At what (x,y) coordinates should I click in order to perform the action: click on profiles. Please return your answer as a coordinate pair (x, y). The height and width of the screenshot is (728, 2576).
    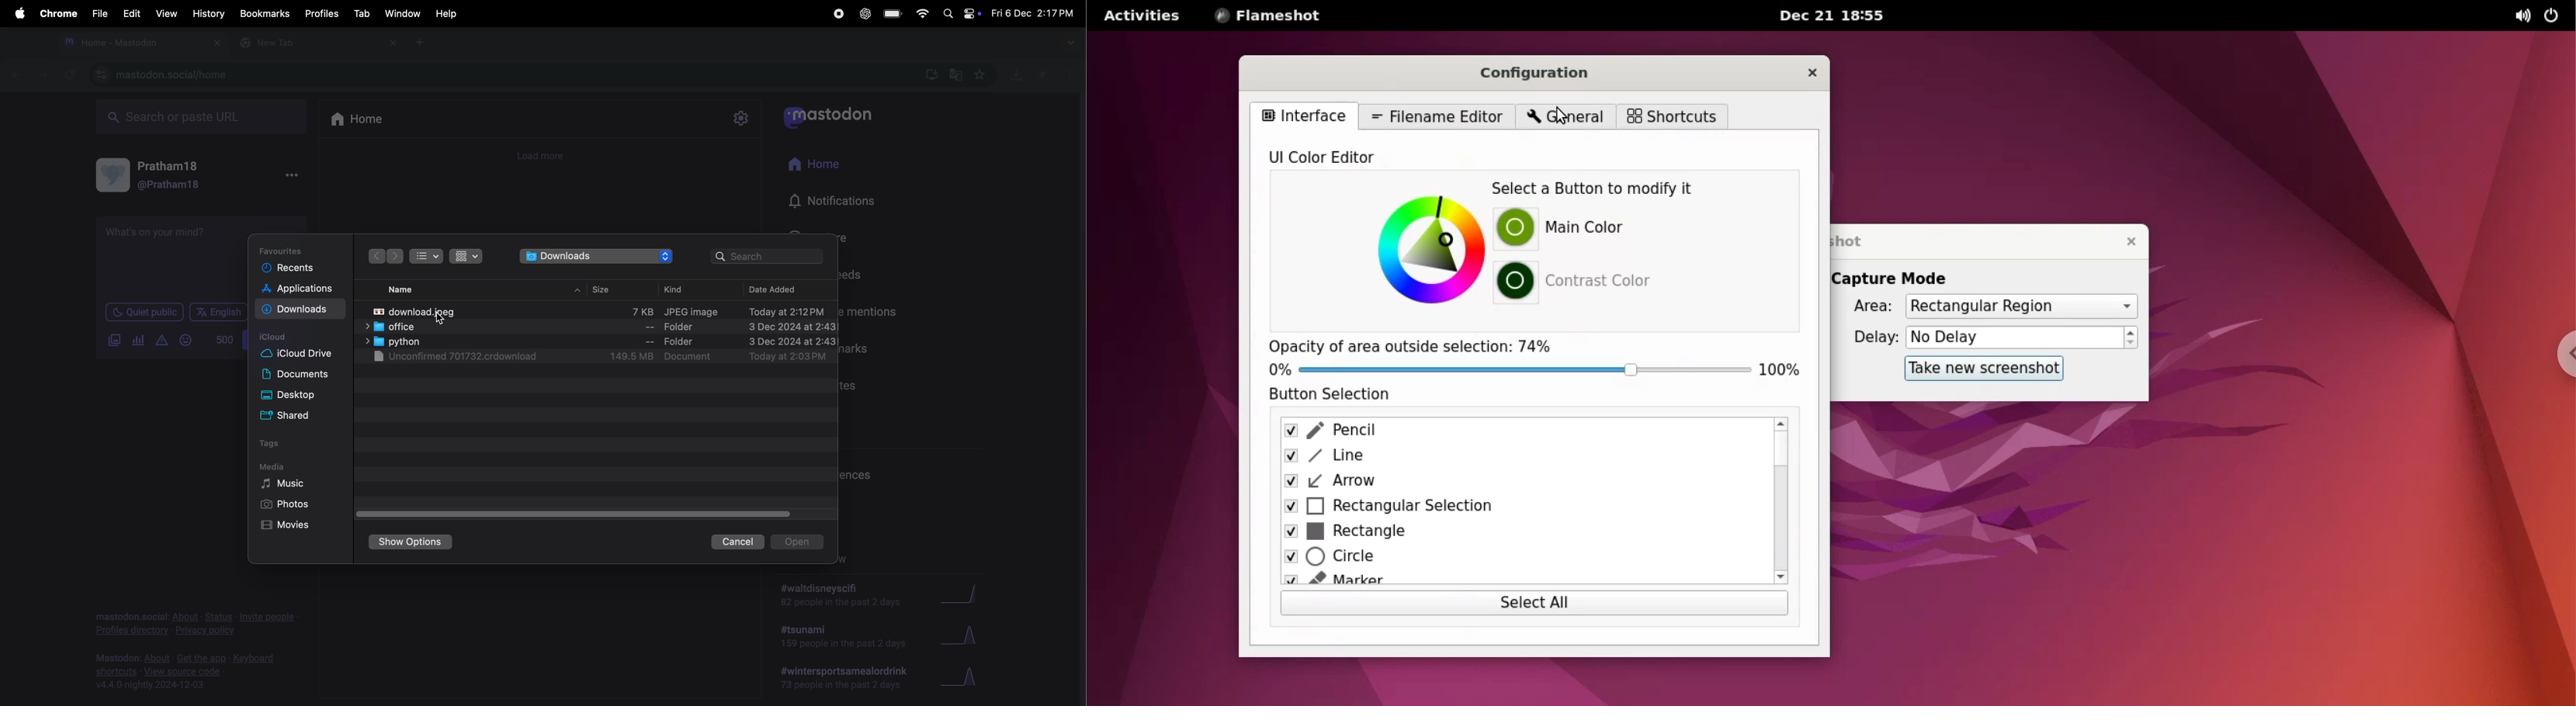
    Looking at the image, I should click on (321, 14).